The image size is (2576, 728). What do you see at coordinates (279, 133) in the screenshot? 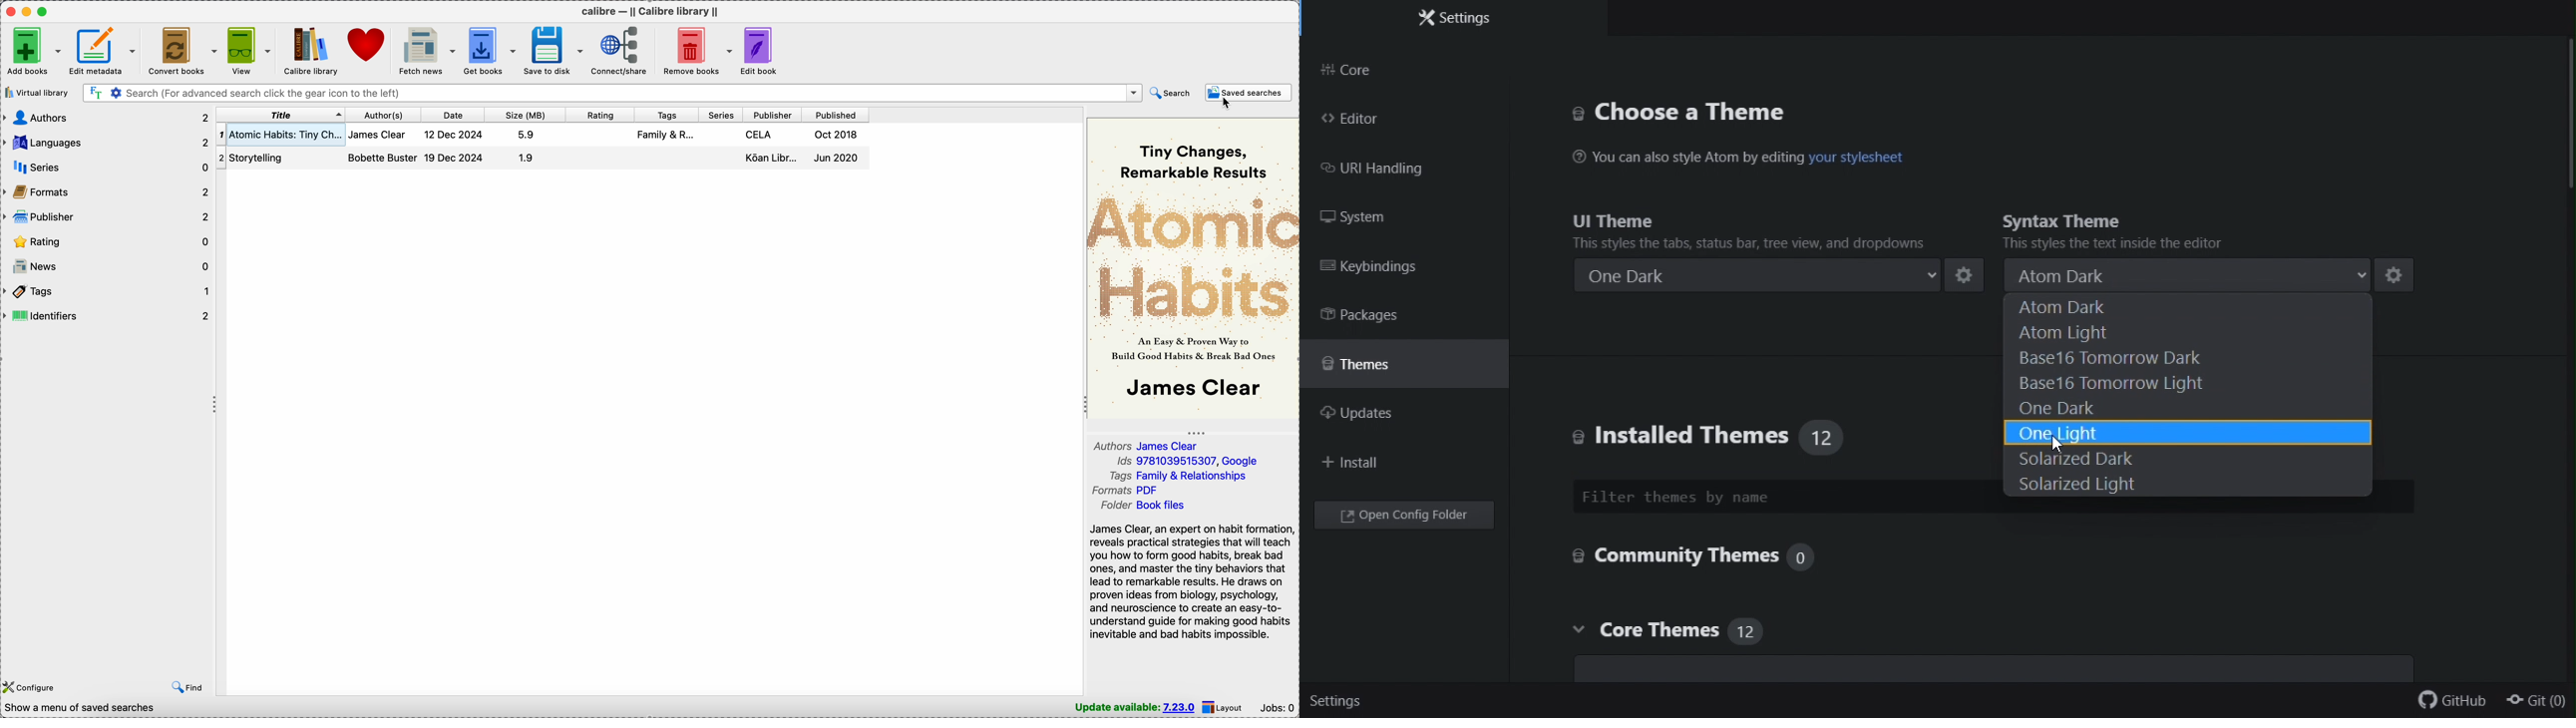
I see `atomic habits` at bounding box center [279, 133].